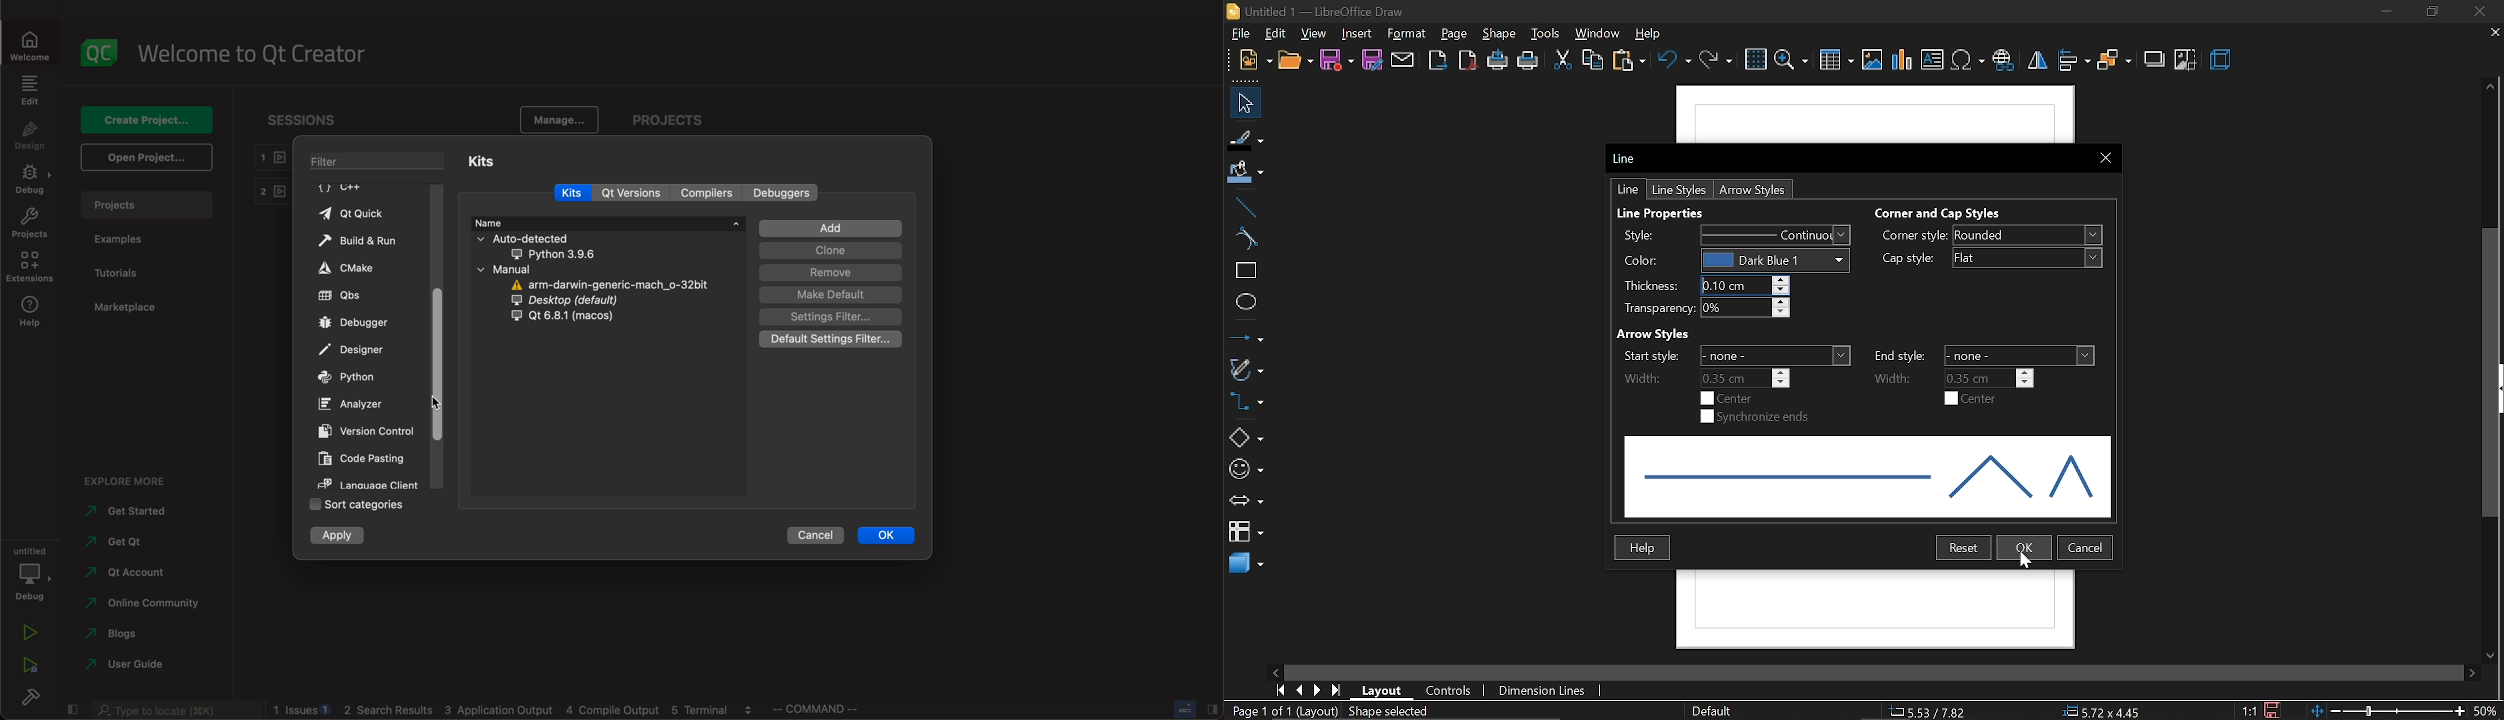 The height and width of the screenshot is (728, 2520). Describe the element at coordinates (1247, 270) in the screenshot. I see `rectangle` at that location.